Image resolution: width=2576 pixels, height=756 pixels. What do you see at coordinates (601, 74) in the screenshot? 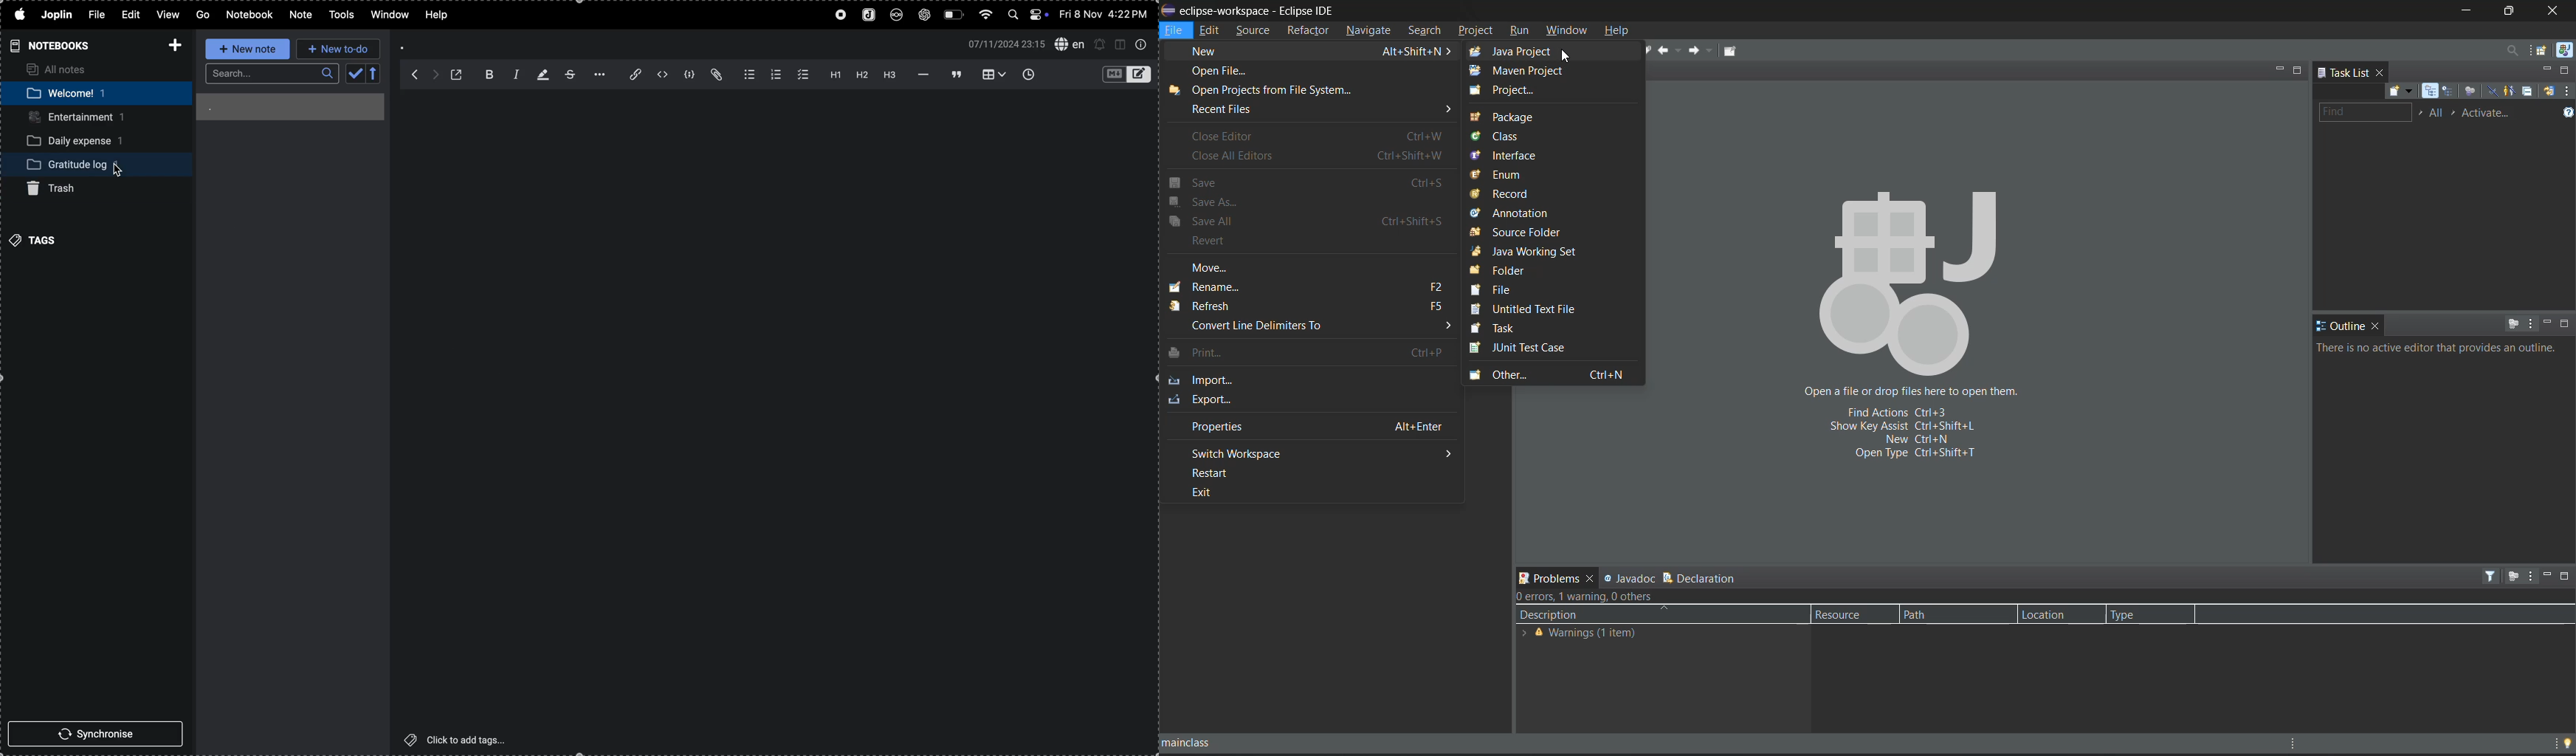
I see `option` at bounding box center [601, 74].